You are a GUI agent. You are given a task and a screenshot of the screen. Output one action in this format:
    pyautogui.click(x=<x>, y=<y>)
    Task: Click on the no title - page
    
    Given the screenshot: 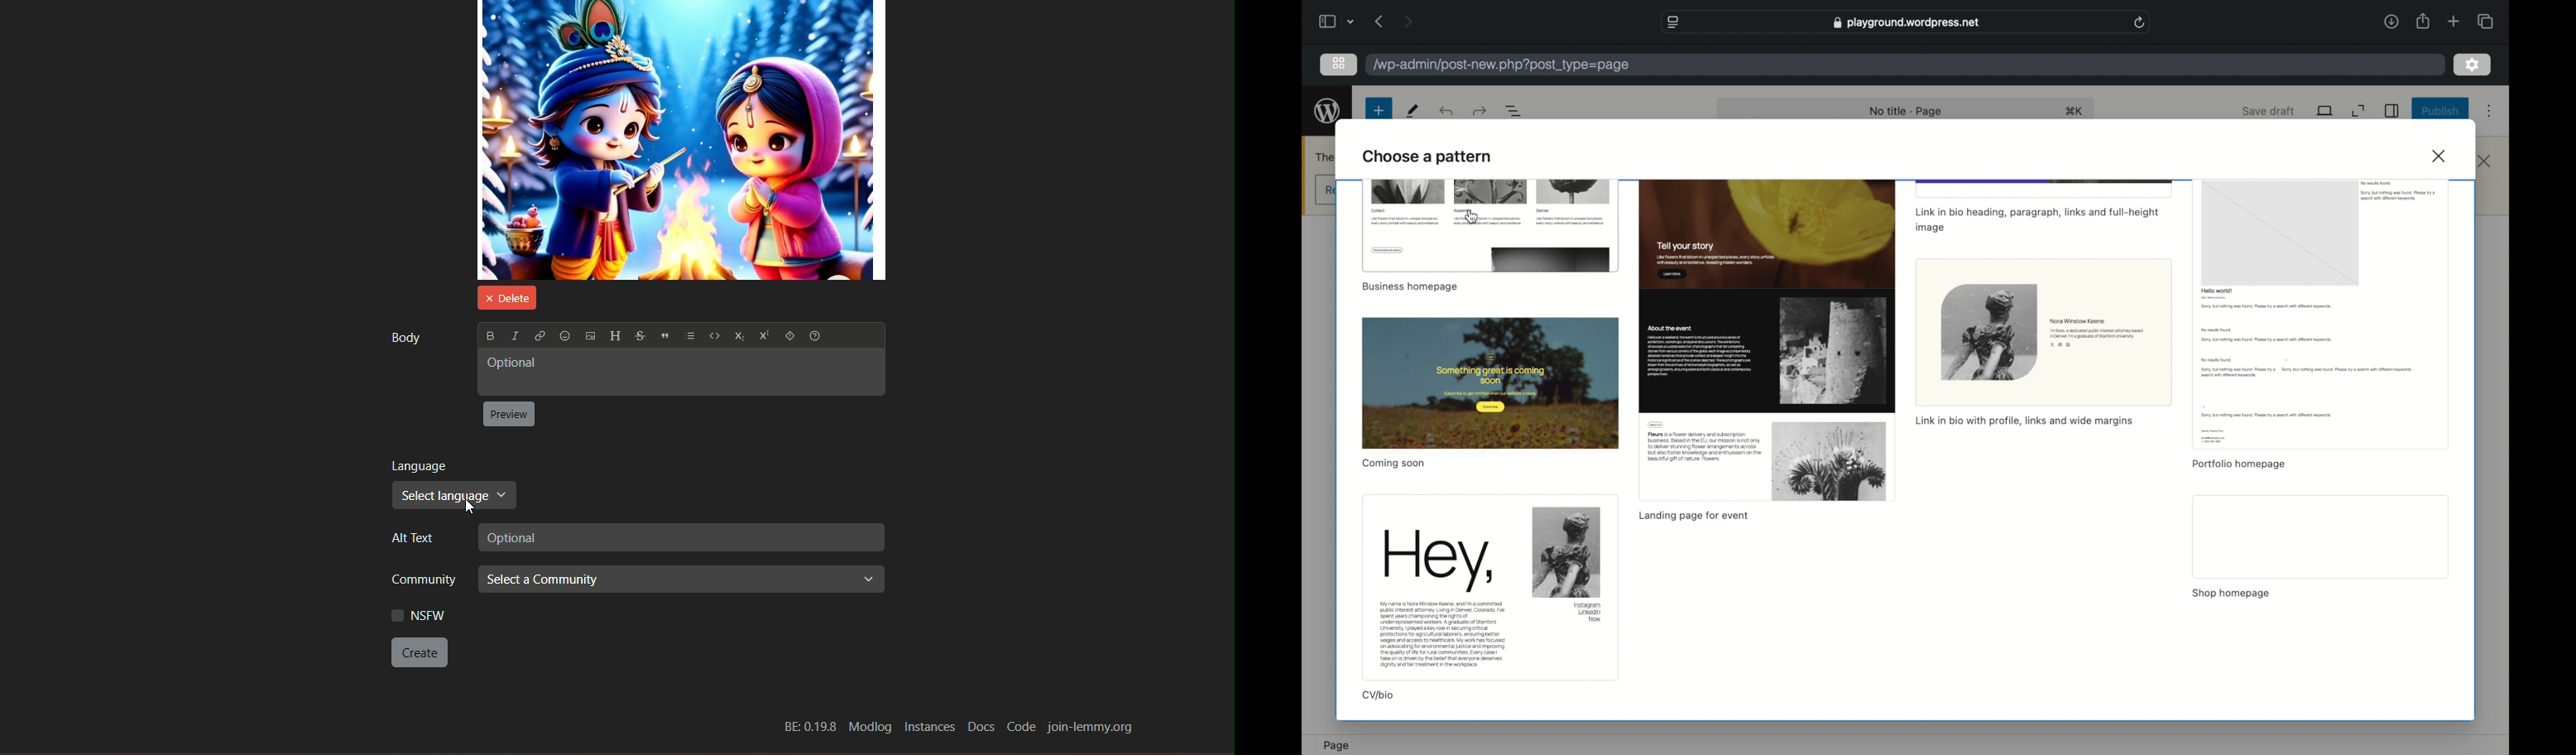 What is the action you would take?
    pyautogui.click(x=1907, y=112)
    